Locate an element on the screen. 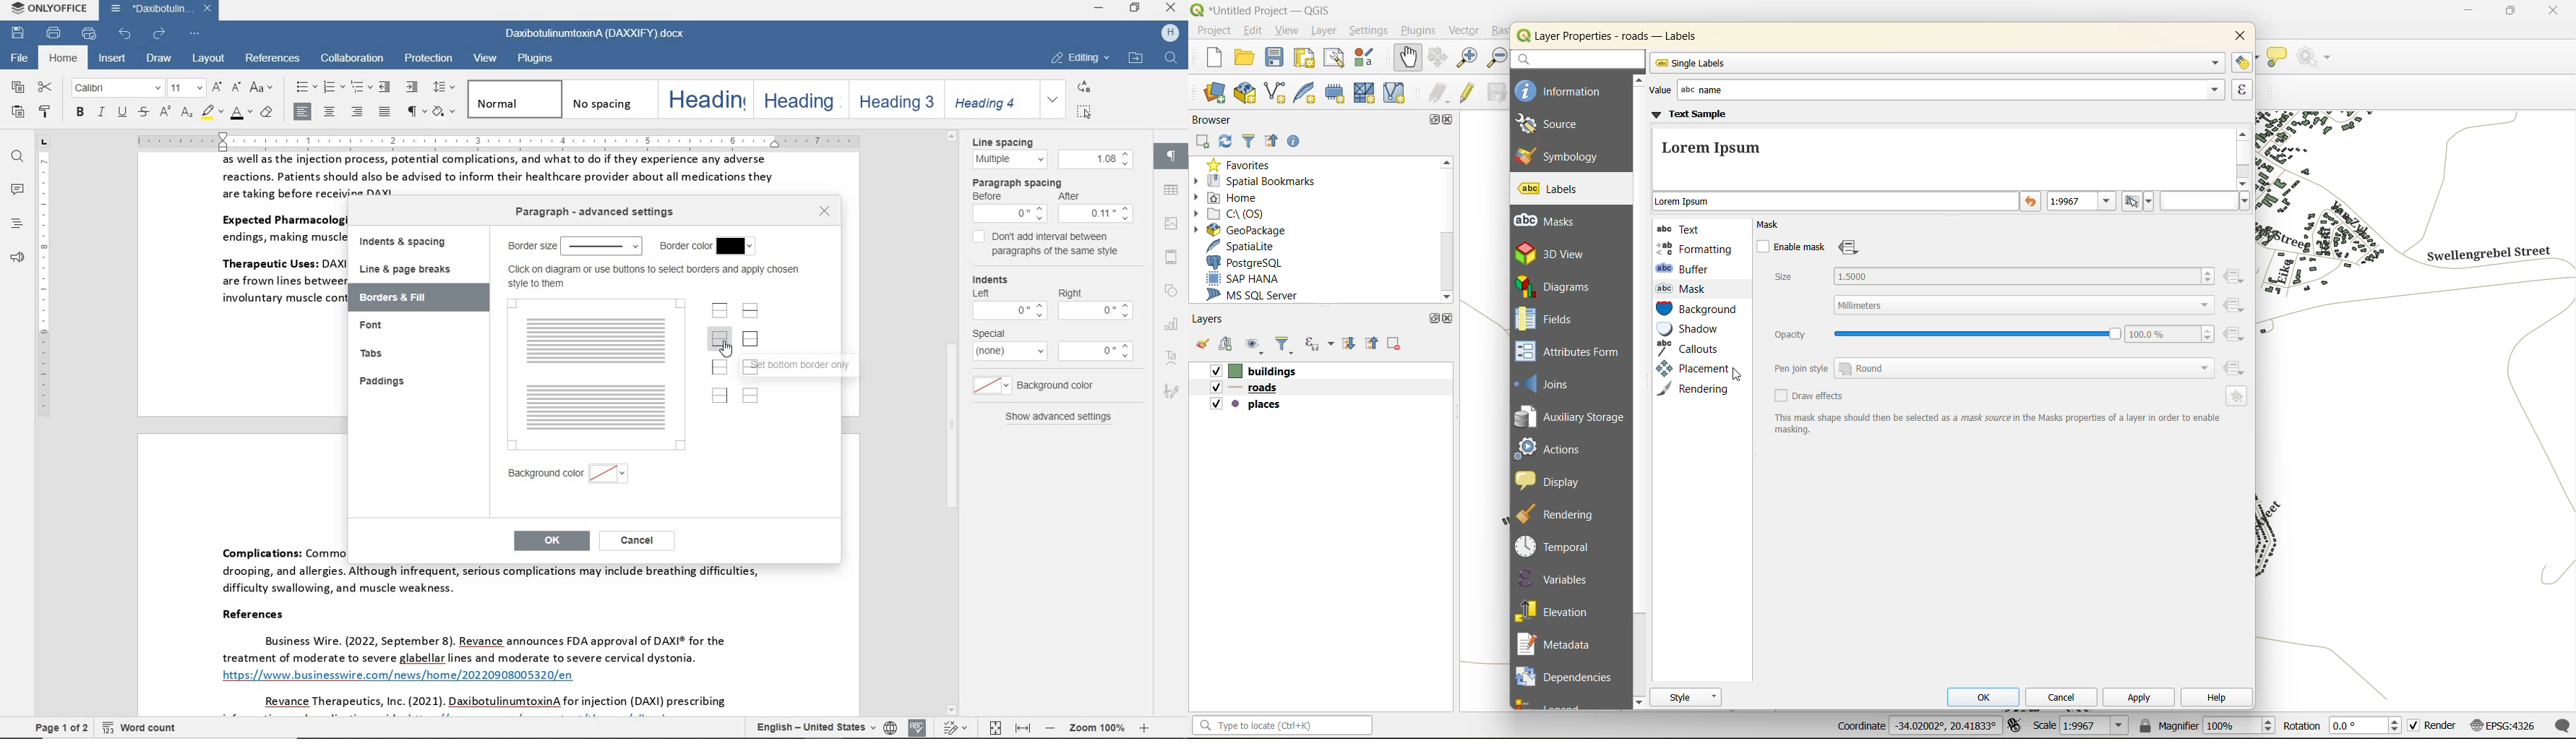 This screenshot has width=2576, height=756. border size is located at coordinates (573, 246).